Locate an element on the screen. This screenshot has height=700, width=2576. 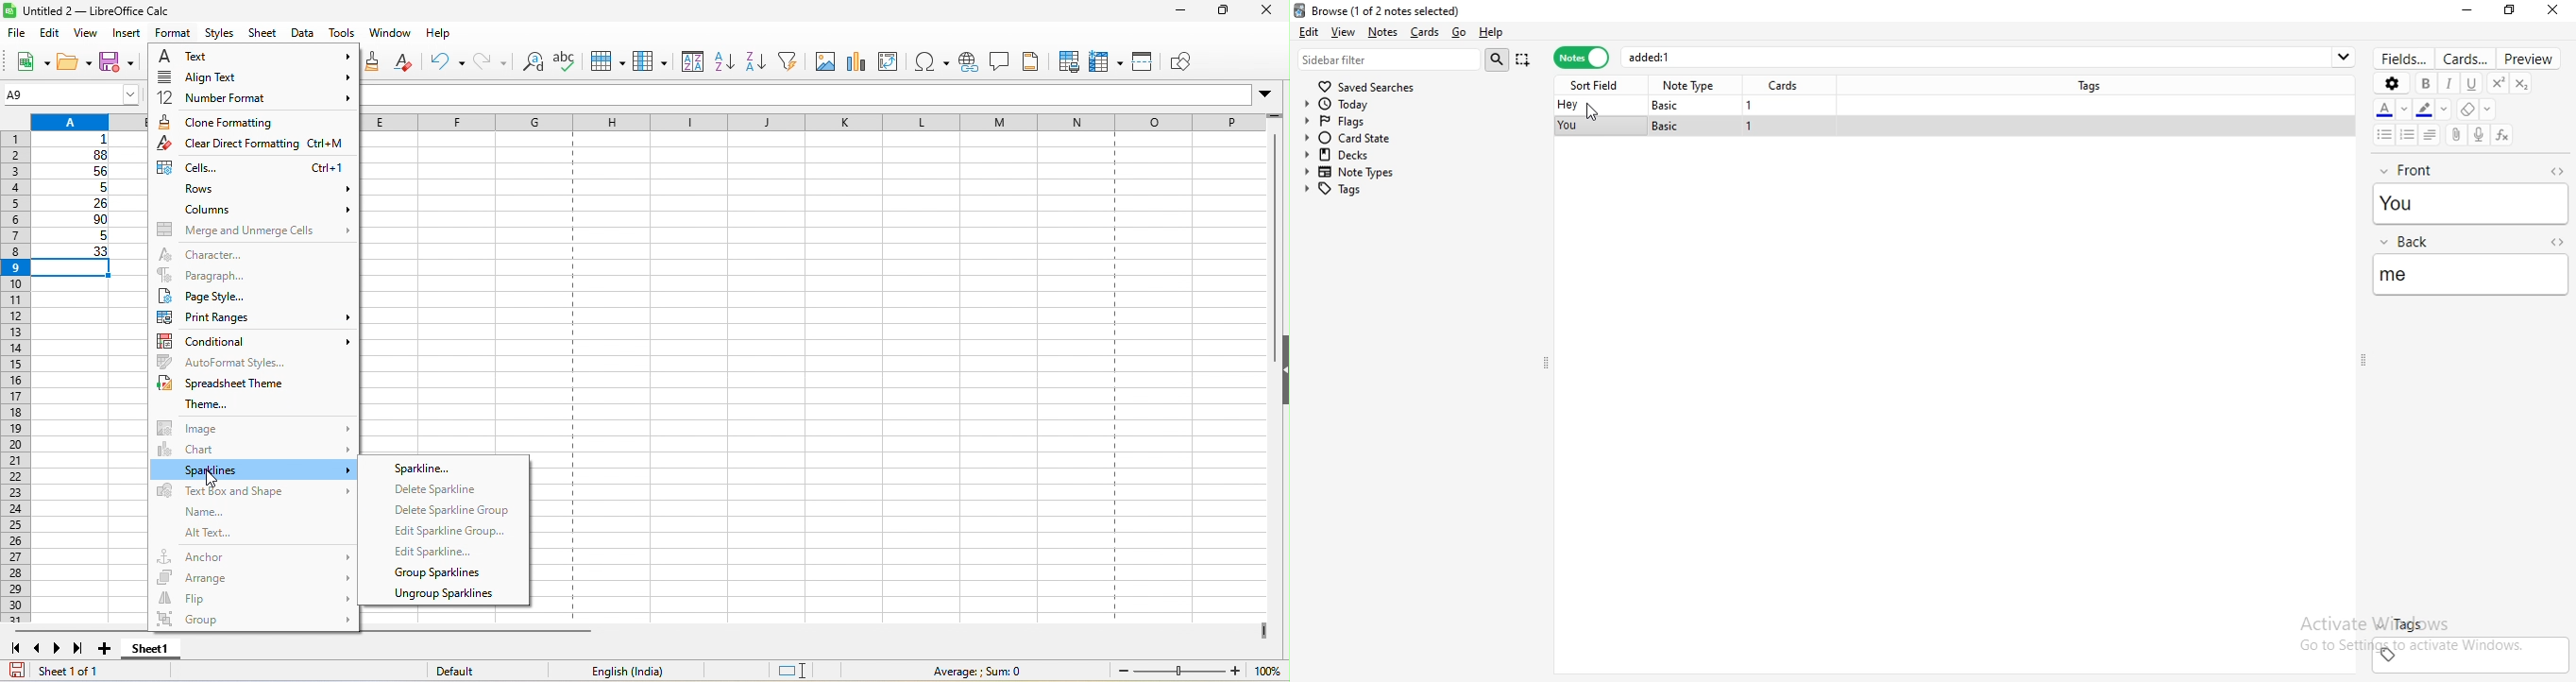
you is located at coordinates (2476, 204).